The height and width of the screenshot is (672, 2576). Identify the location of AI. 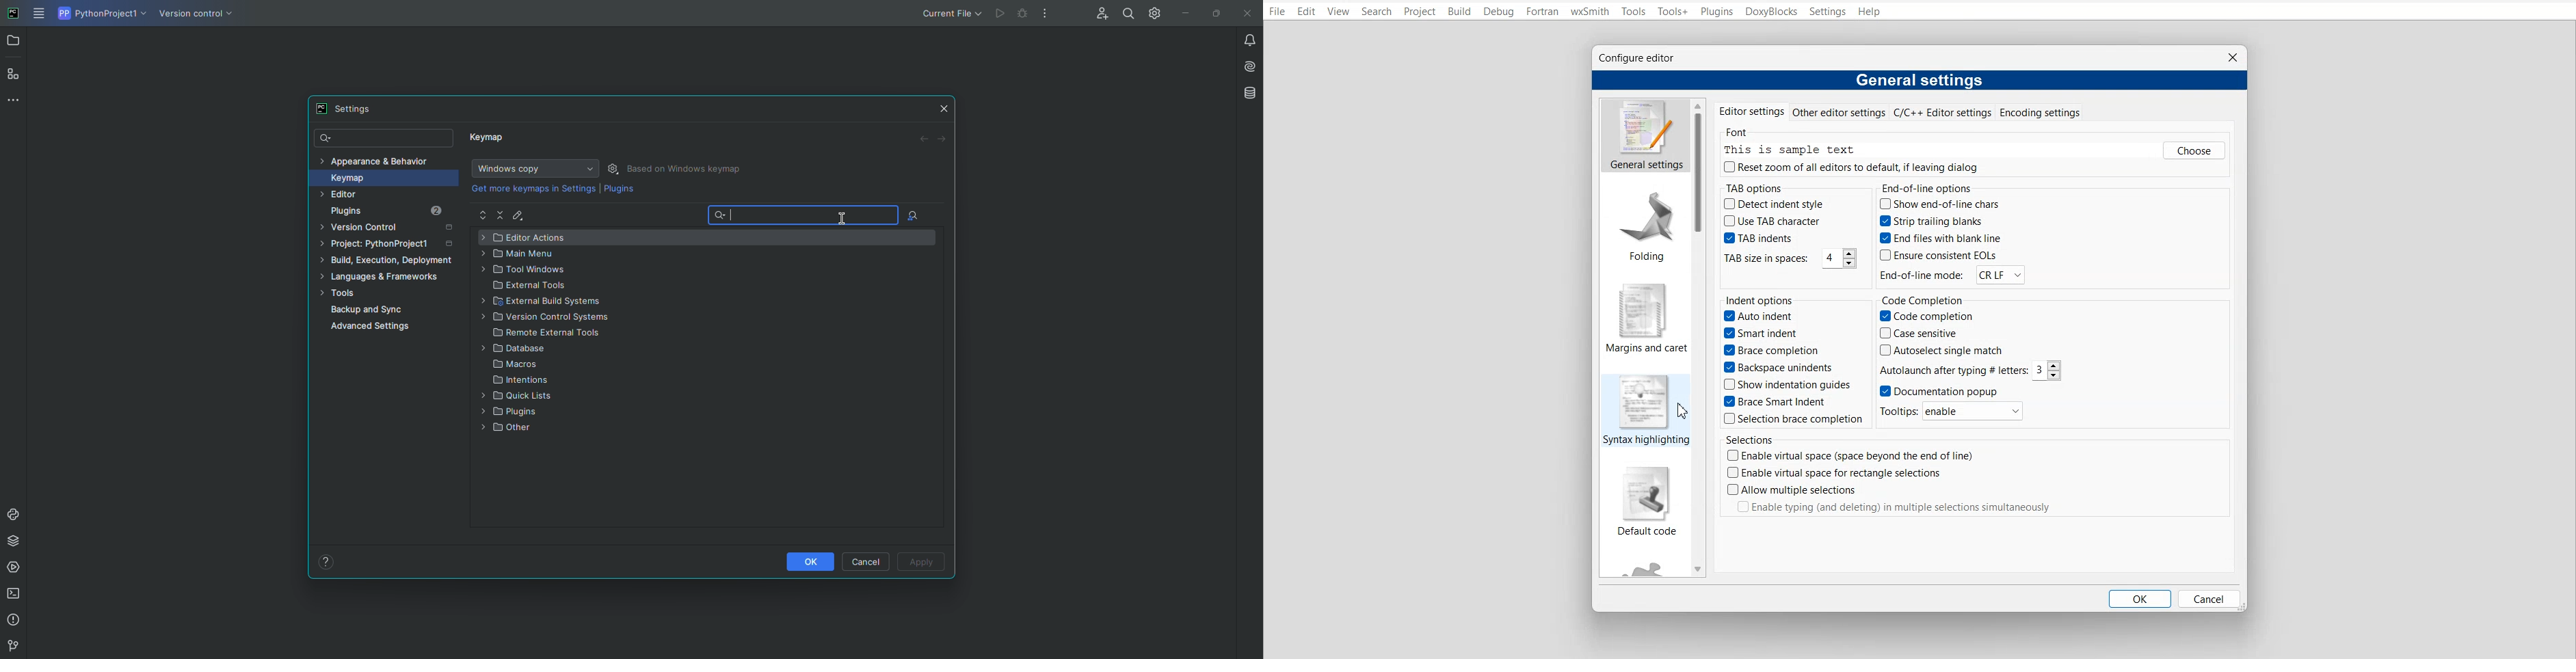
(1245, 65).